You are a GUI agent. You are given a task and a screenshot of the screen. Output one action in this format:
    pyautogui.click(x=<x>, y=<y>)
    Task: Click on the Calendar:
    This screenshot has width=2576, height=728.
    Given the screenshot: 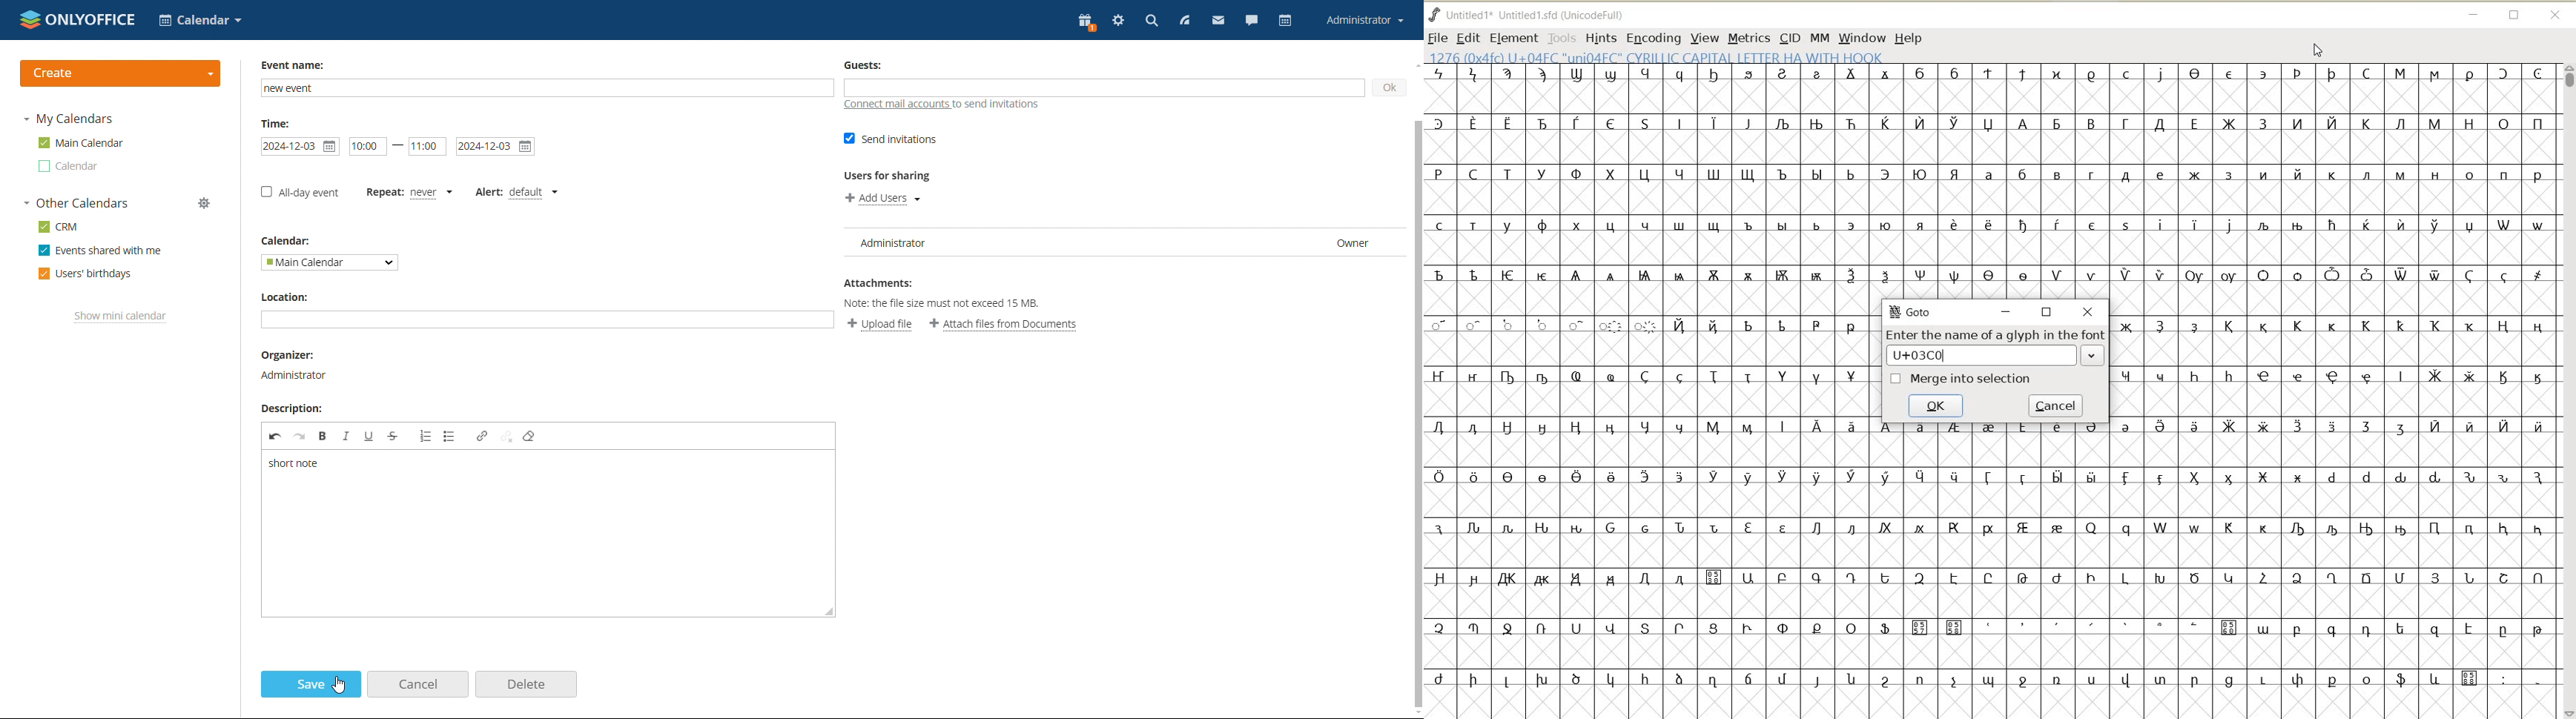 What is the action you would take?
    pyautogui.click(x=284, y=242)
    